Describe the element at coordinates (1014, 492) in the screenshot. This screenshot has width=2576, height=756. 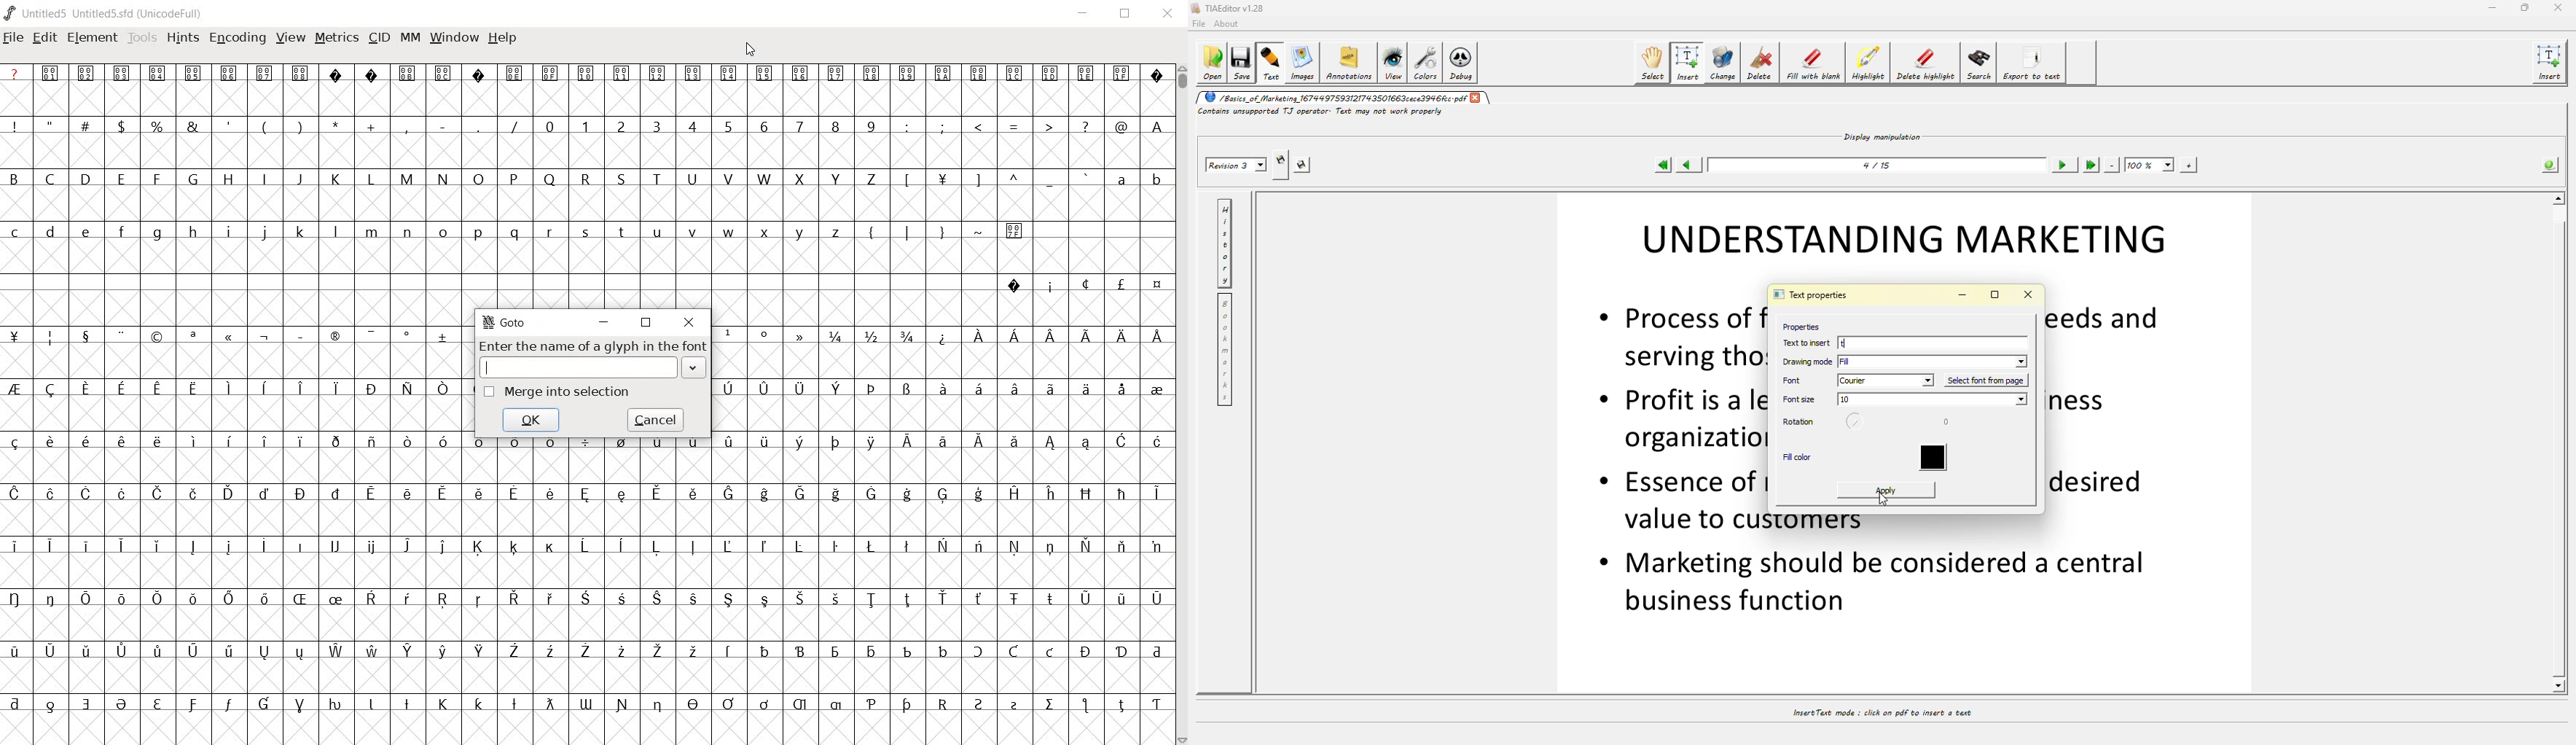
I see `Symbol` at that location.